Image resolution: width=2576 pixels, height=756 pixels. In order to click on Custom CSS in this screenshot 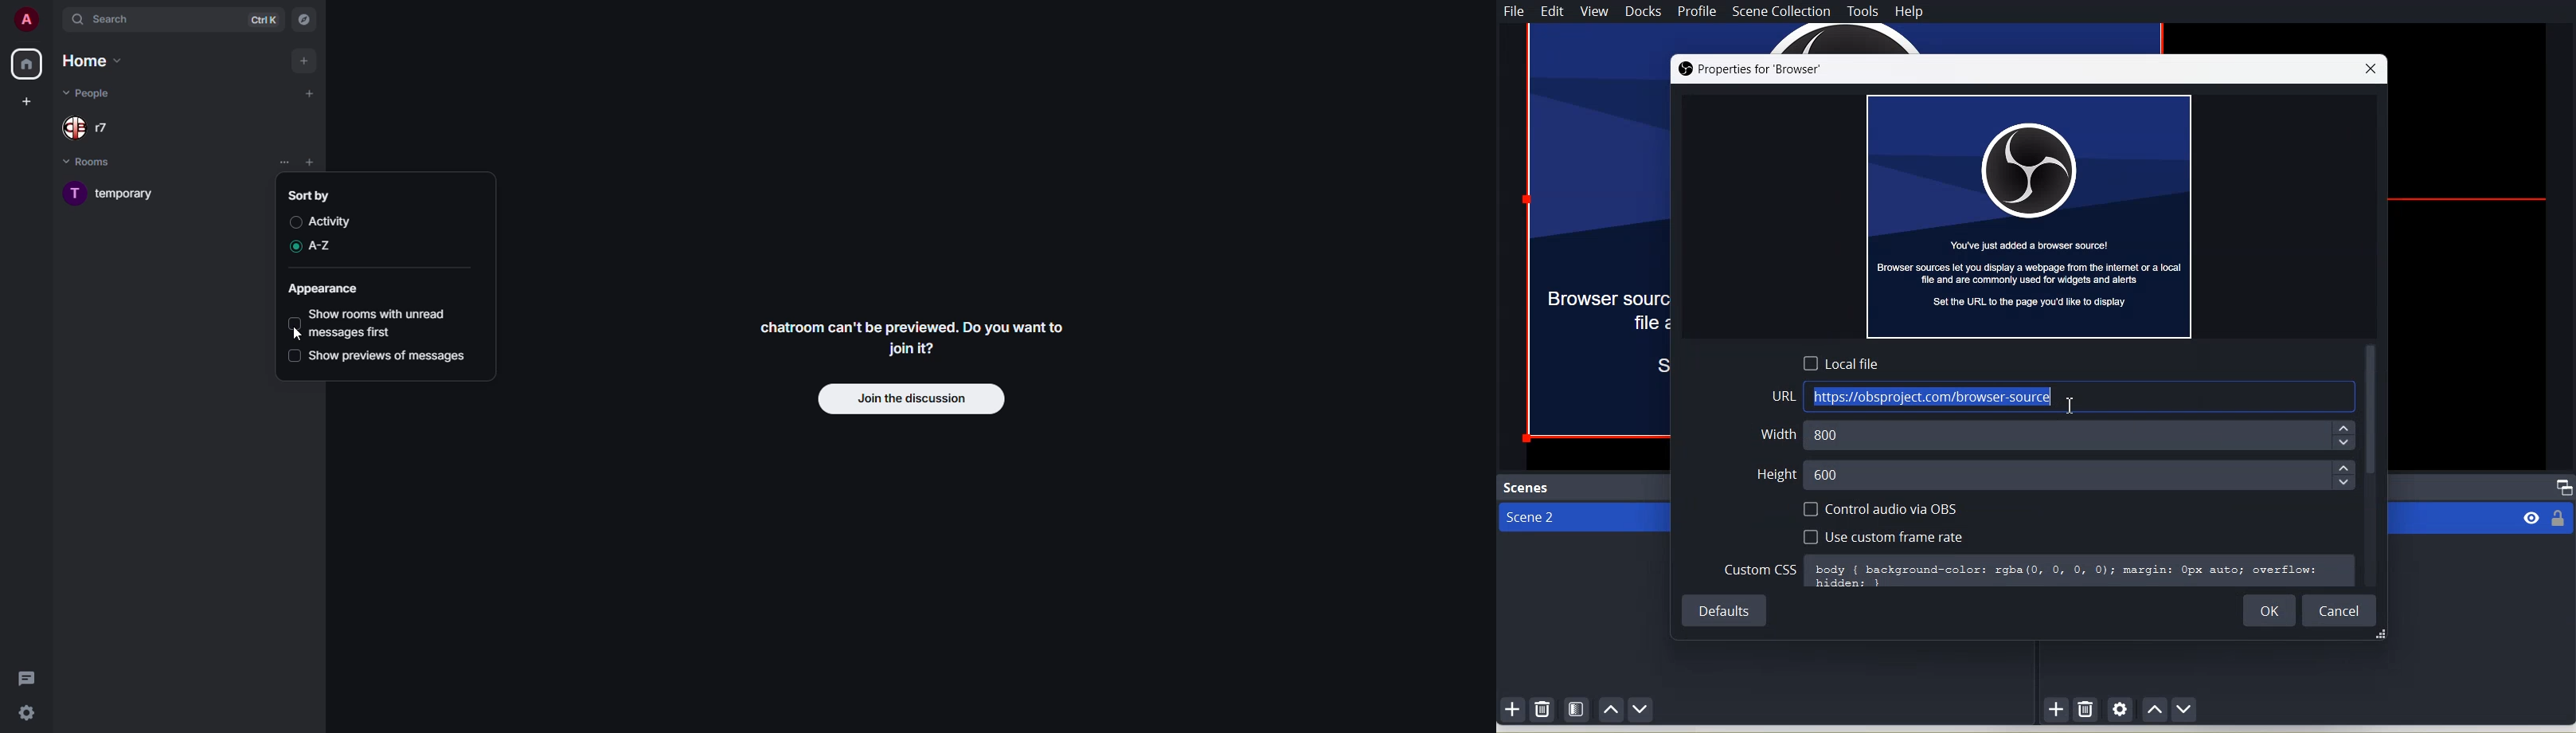, I will do `click(1761, 569)`.